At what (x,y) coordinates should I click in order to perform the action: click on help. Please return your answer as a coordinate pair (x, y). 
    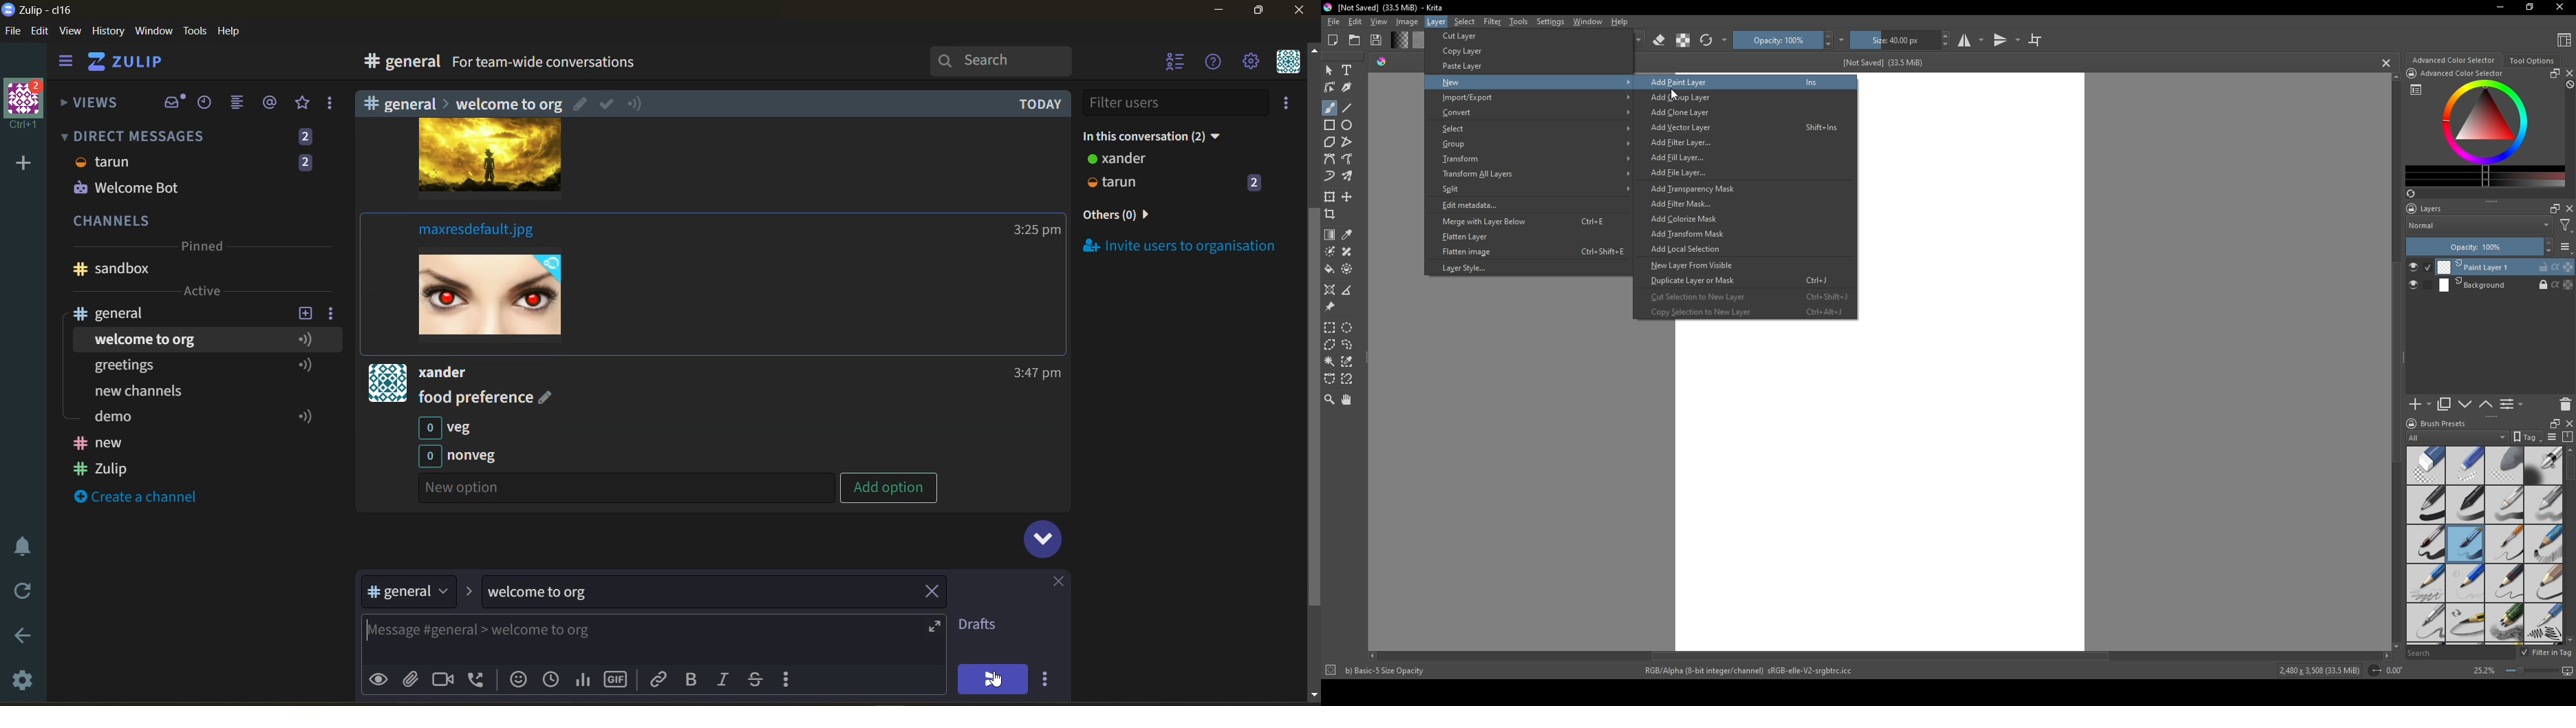
    Looking at the image, I should click on (234, 32).